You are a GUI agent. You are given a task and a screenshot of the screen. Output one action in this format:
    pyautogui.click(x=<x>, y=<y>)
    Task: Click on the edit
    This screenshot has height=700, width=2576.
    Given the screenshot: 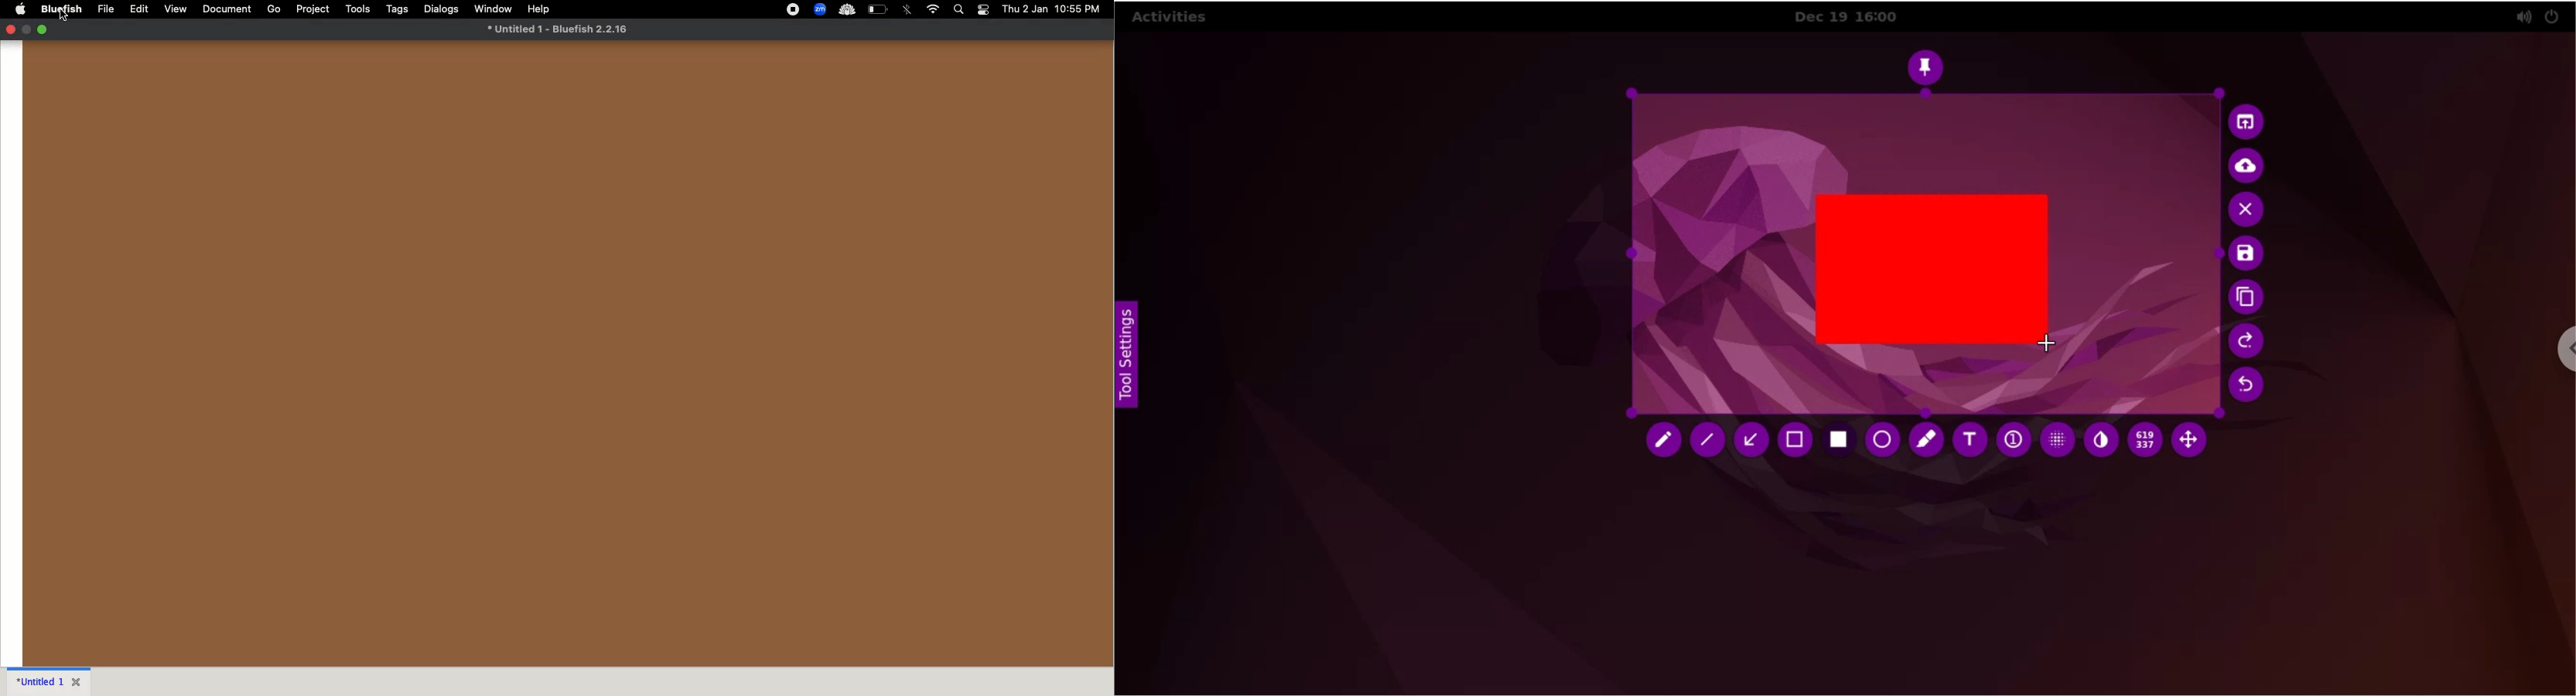 What is the action you would take?
    pyautogui.click(x=140, y=9)
    